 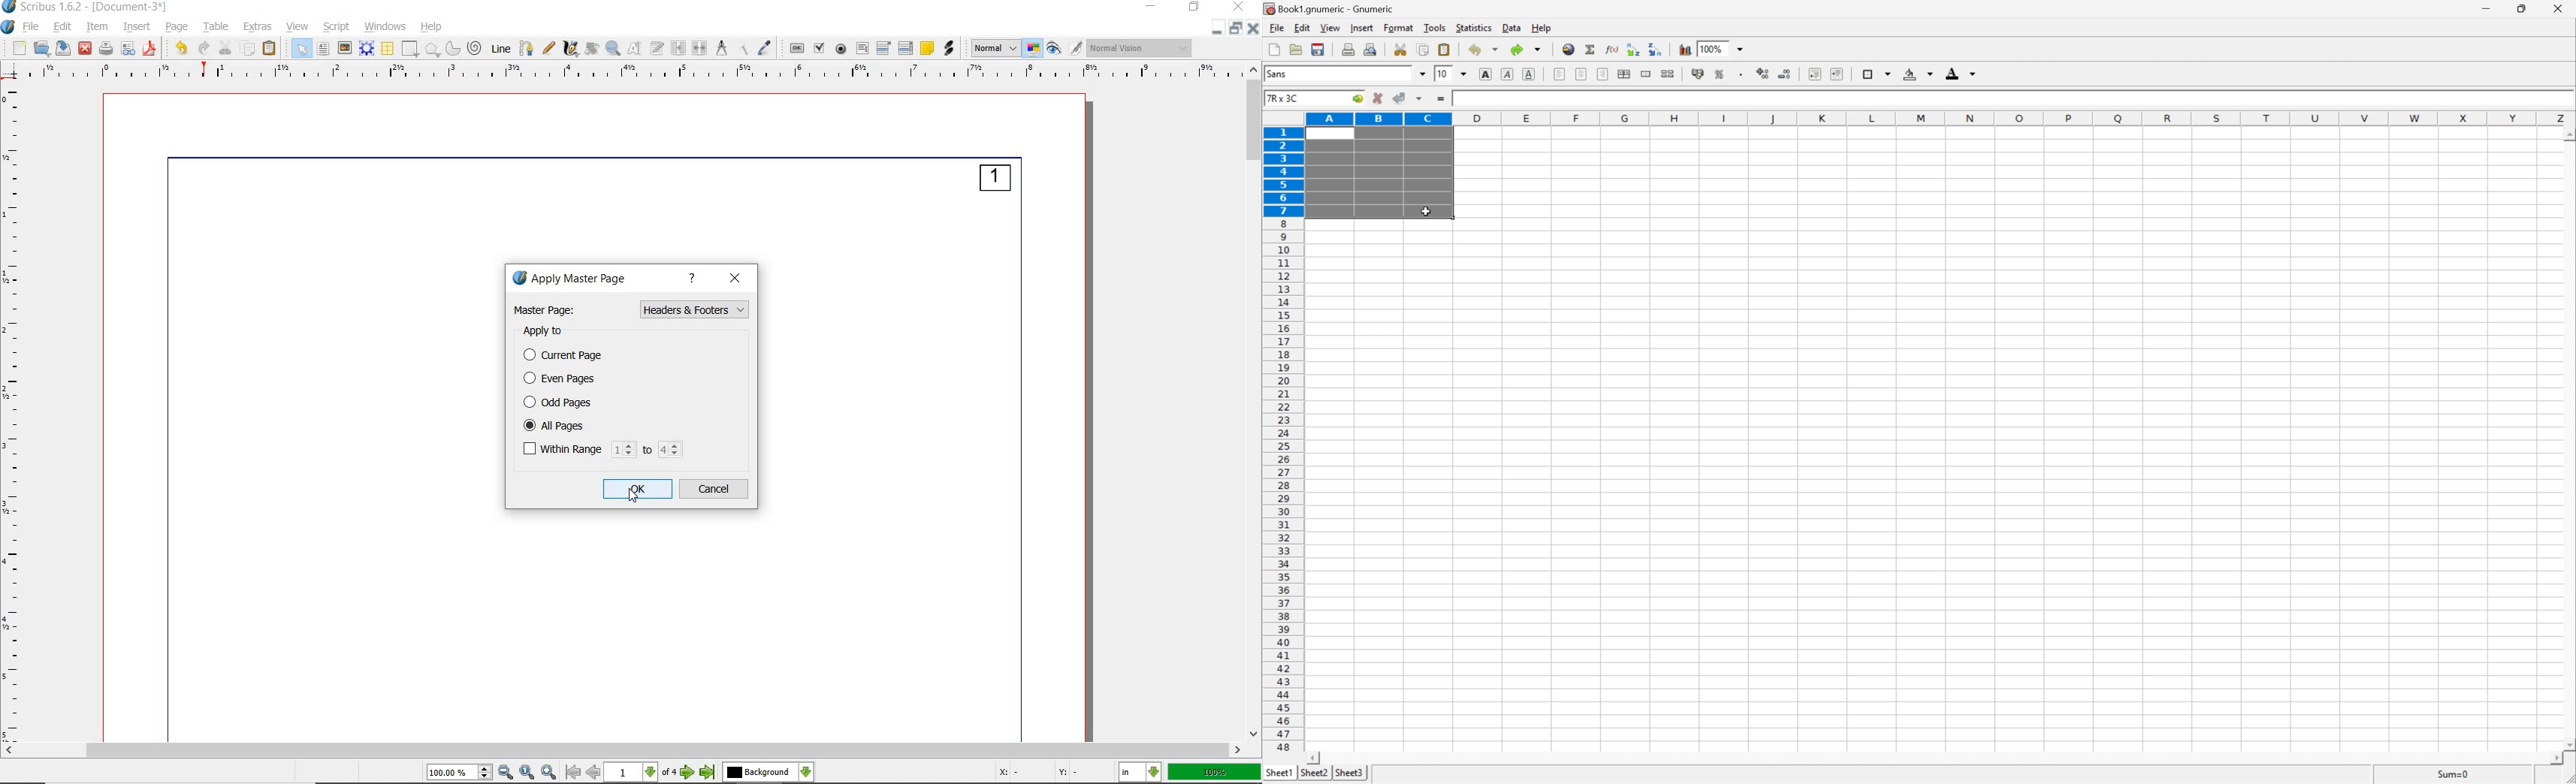 I want to click on page, so click(x=176, y=26).